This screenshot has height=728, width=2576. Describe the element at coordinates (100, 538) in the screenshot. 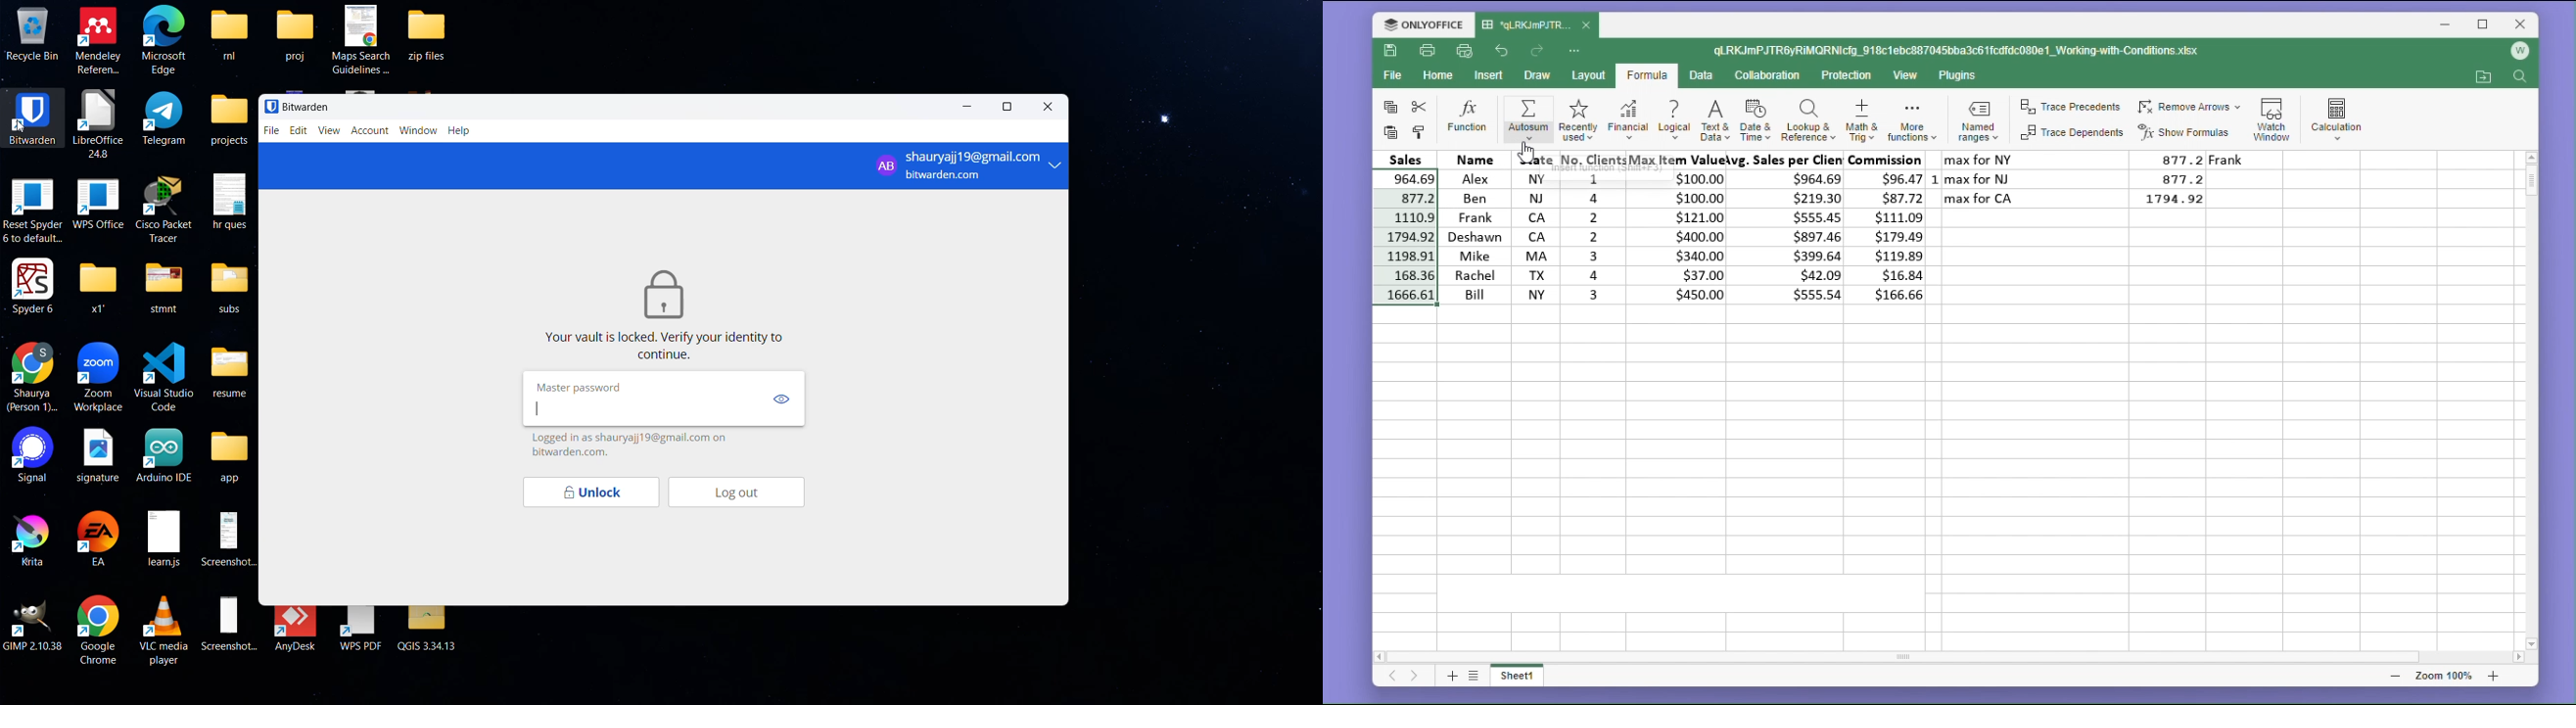

I see `EA` at that location.